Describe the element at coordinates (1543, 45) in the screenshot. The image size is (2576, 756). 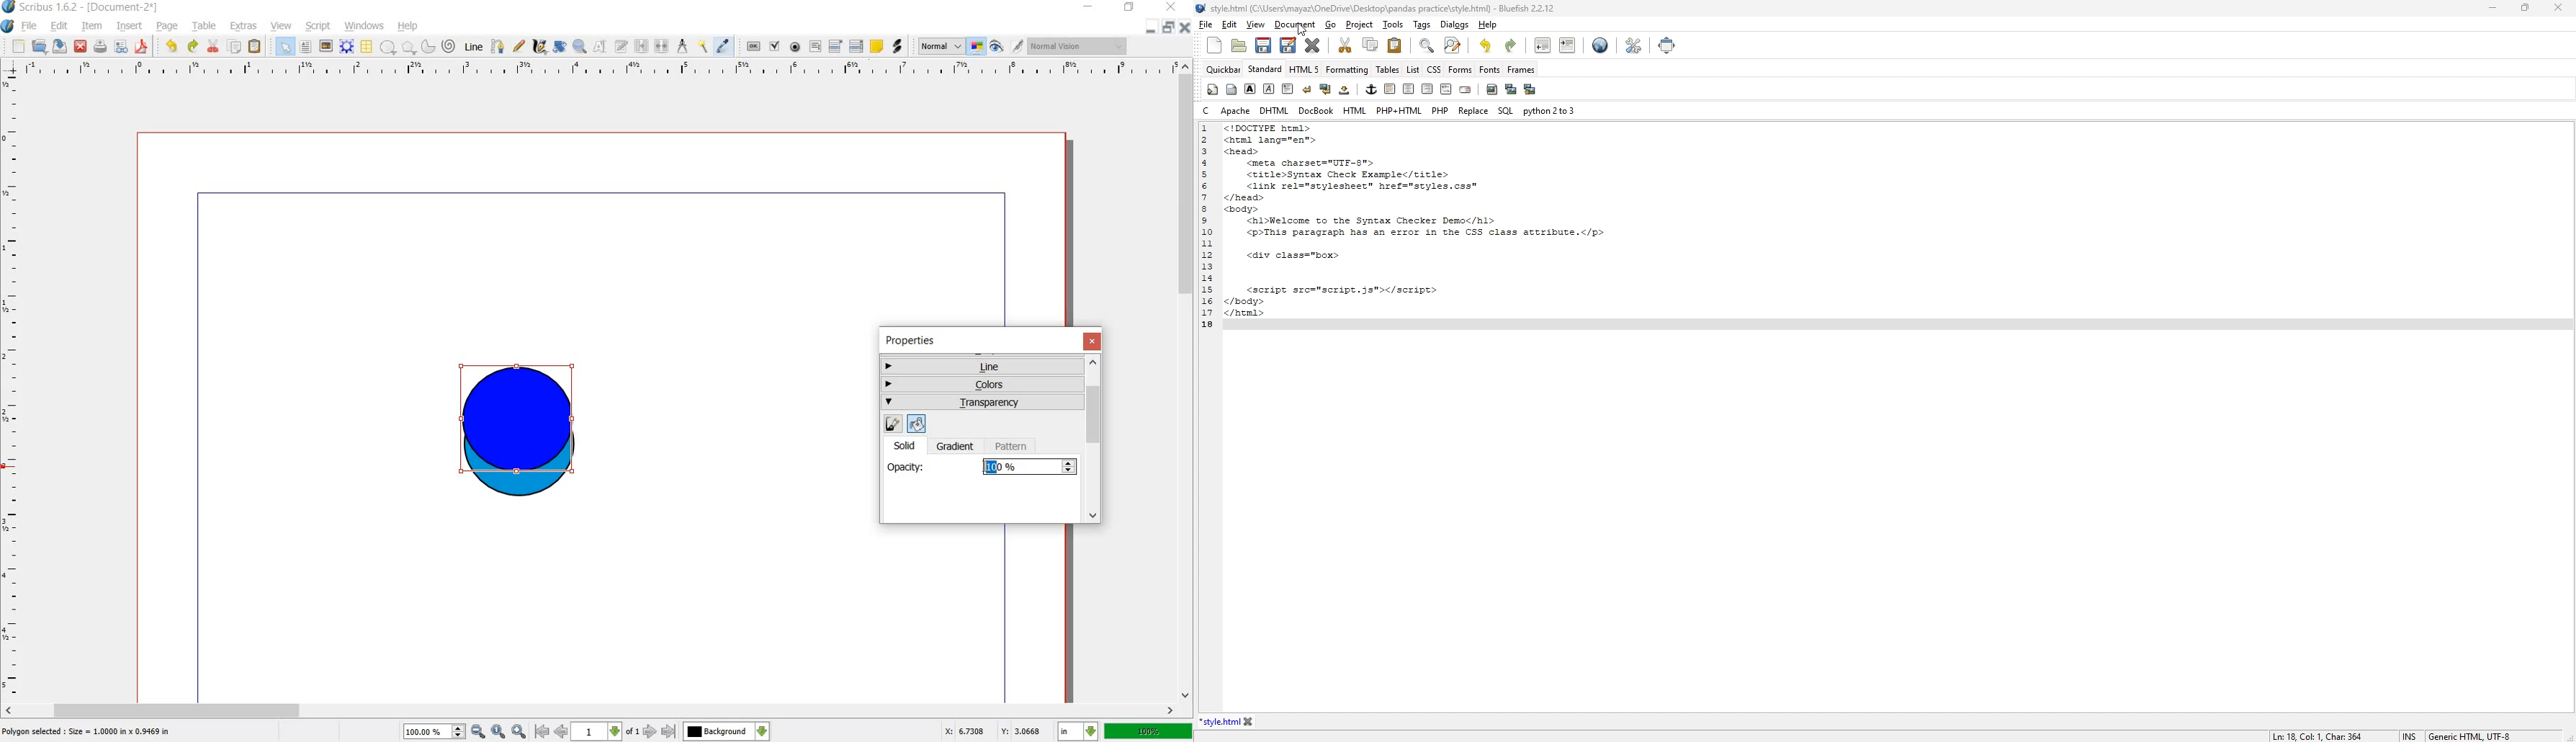
I see `unindent` at that location.